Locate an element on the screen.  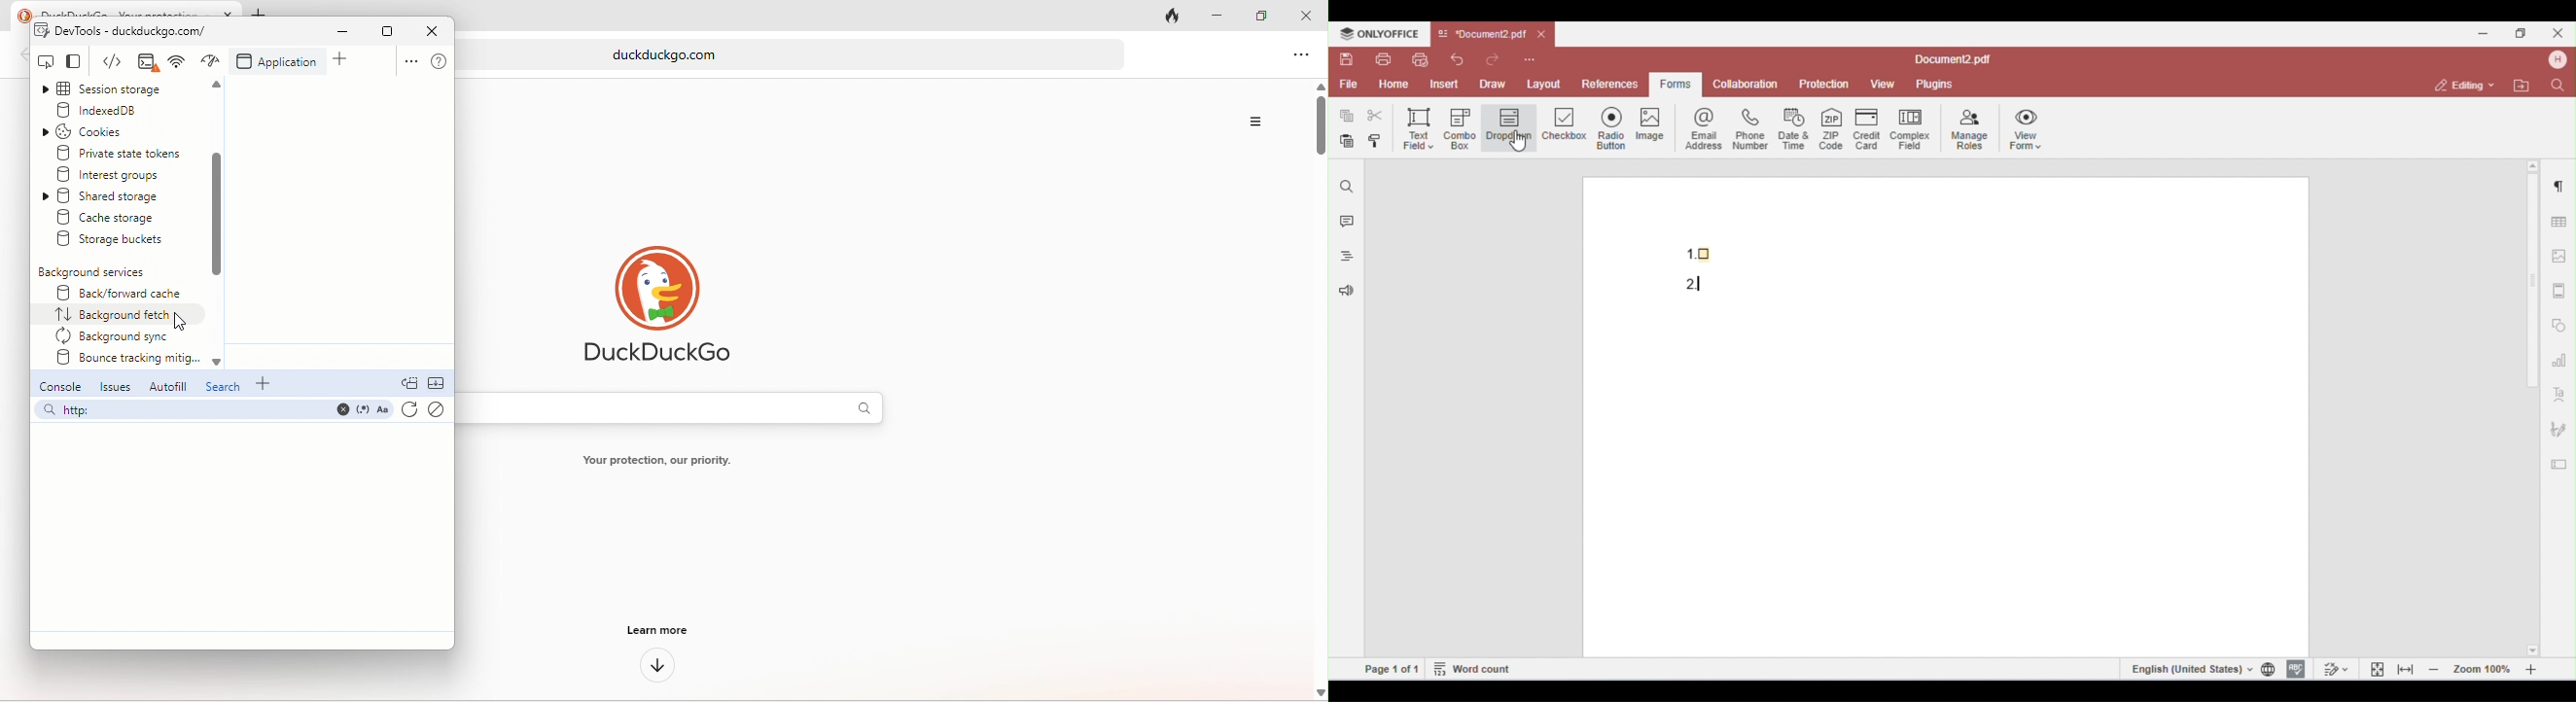
option is located at coordinates (407, 63).